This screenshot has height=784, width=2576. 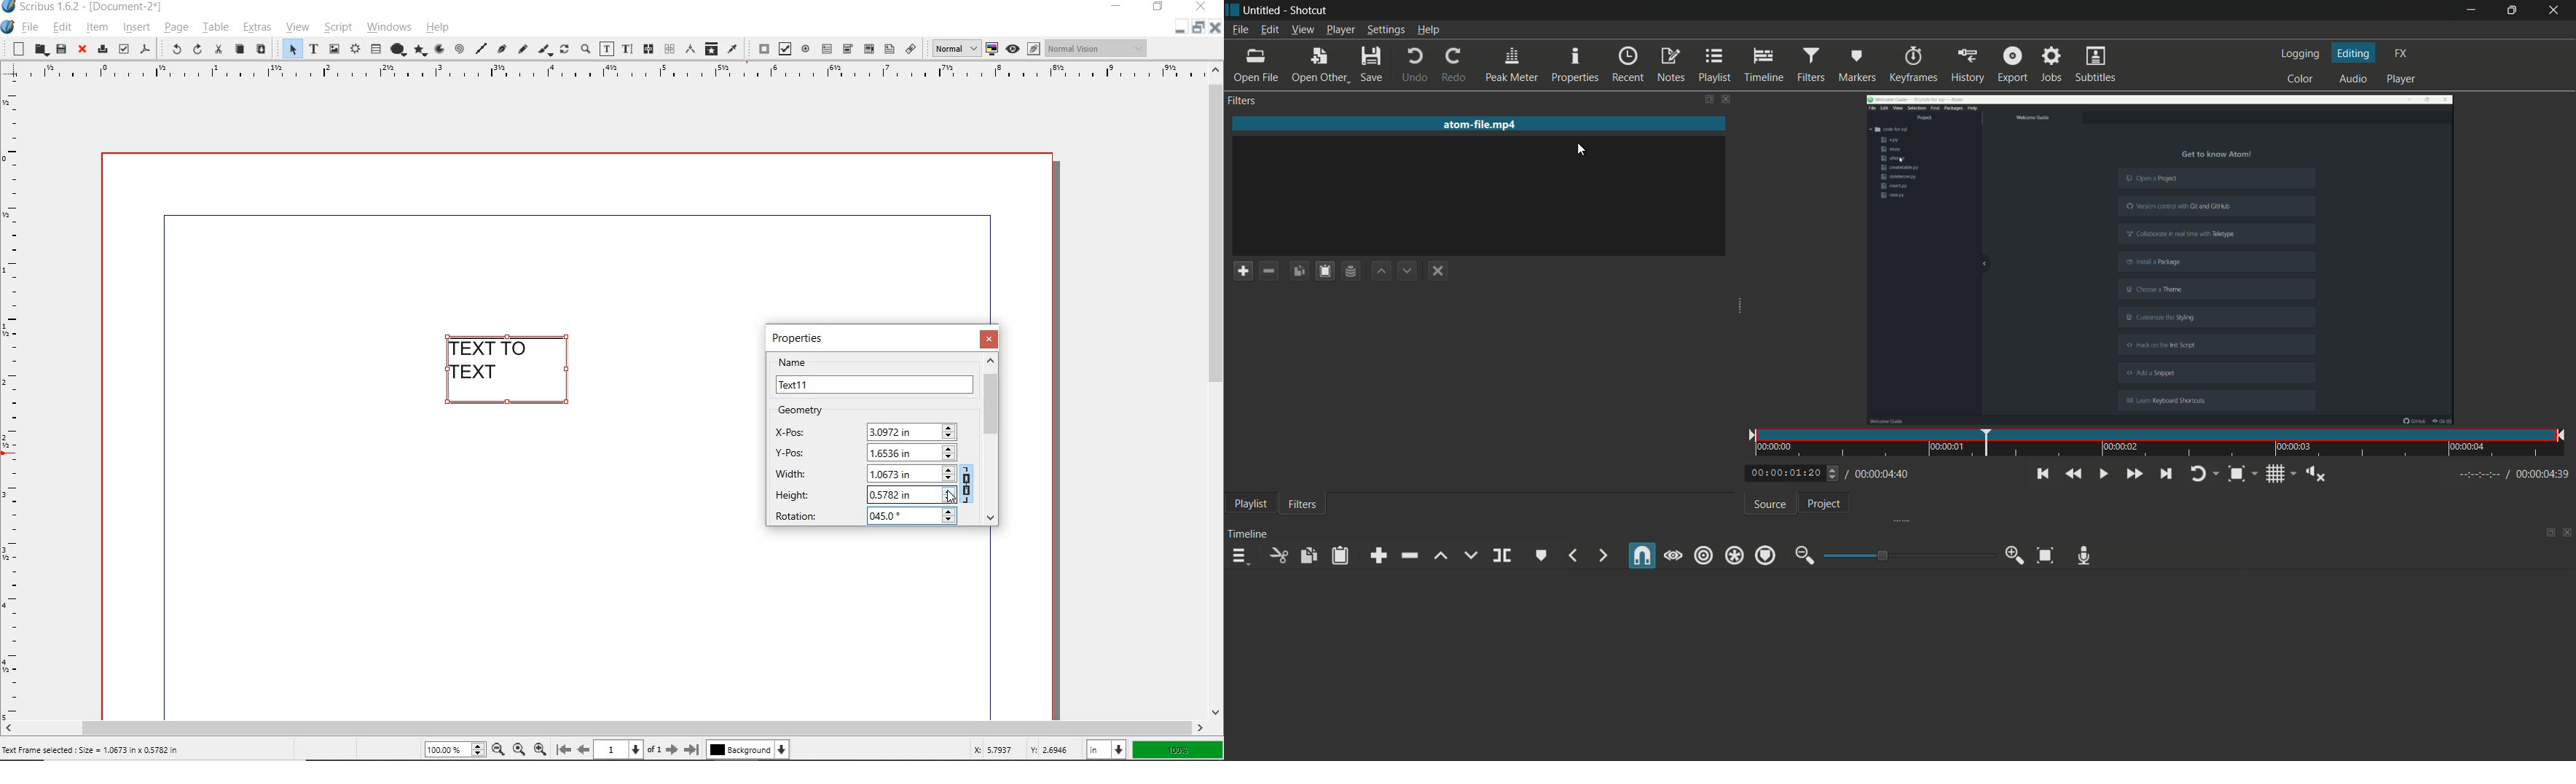 I want to click on jobs, so click(x=2053, y=65).